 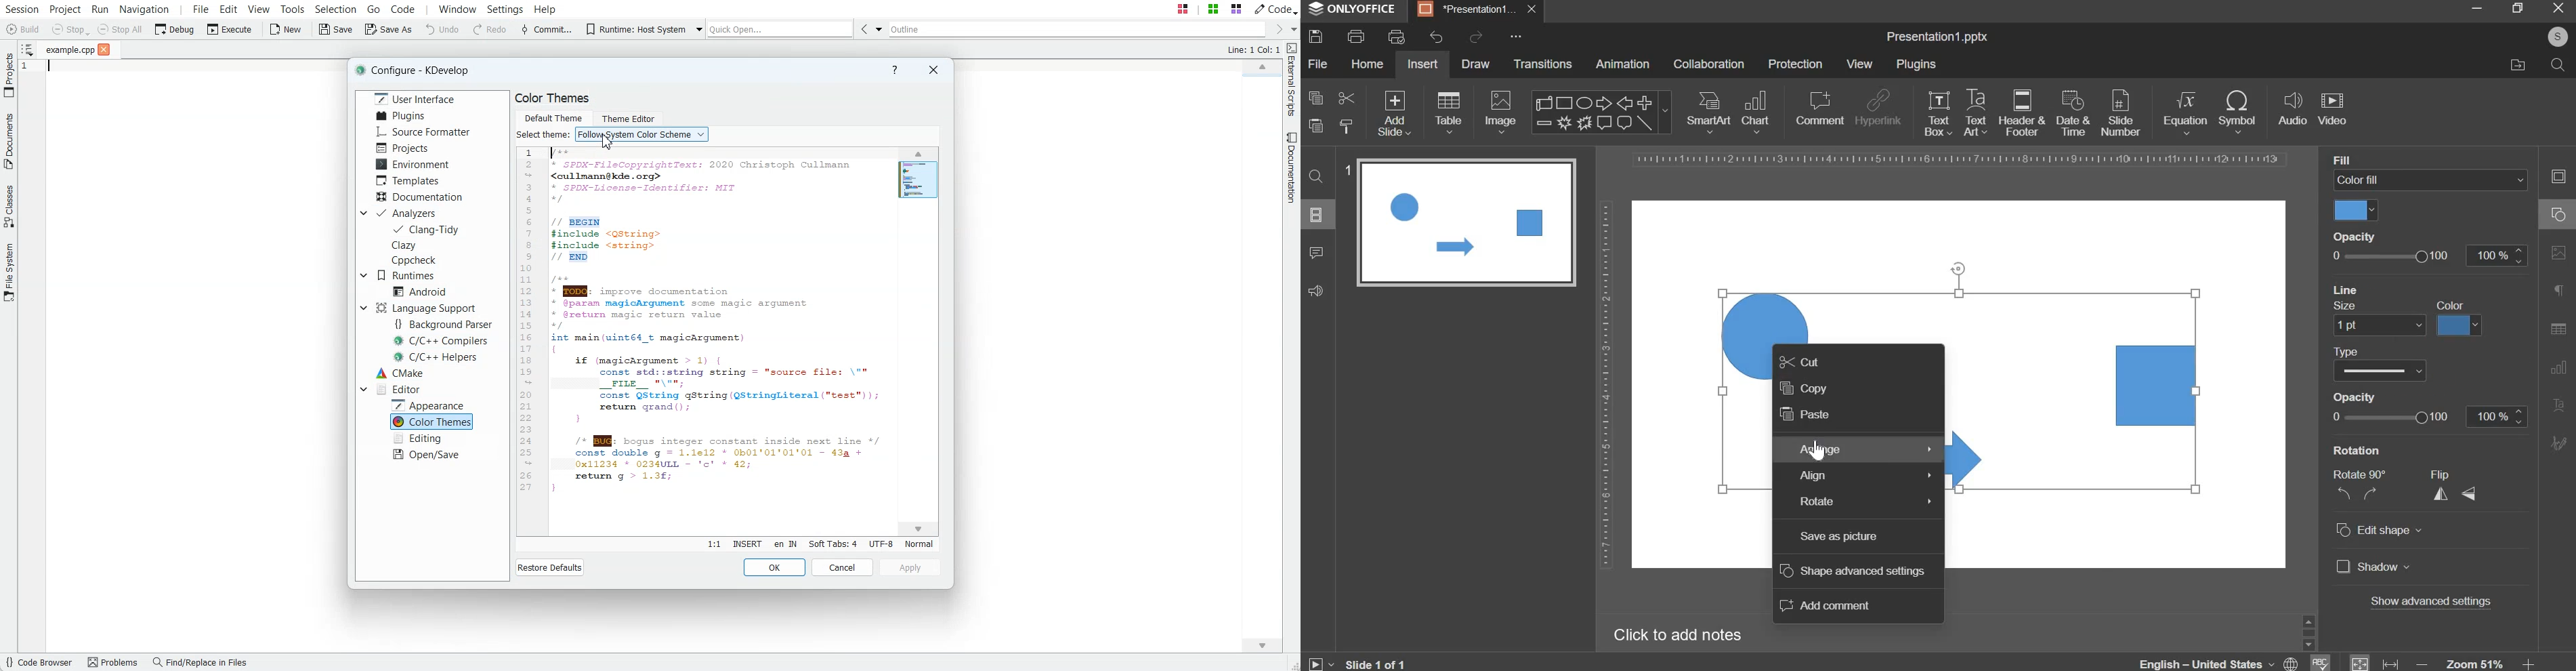 I want to click on protection, so click(x=1795, y=63).